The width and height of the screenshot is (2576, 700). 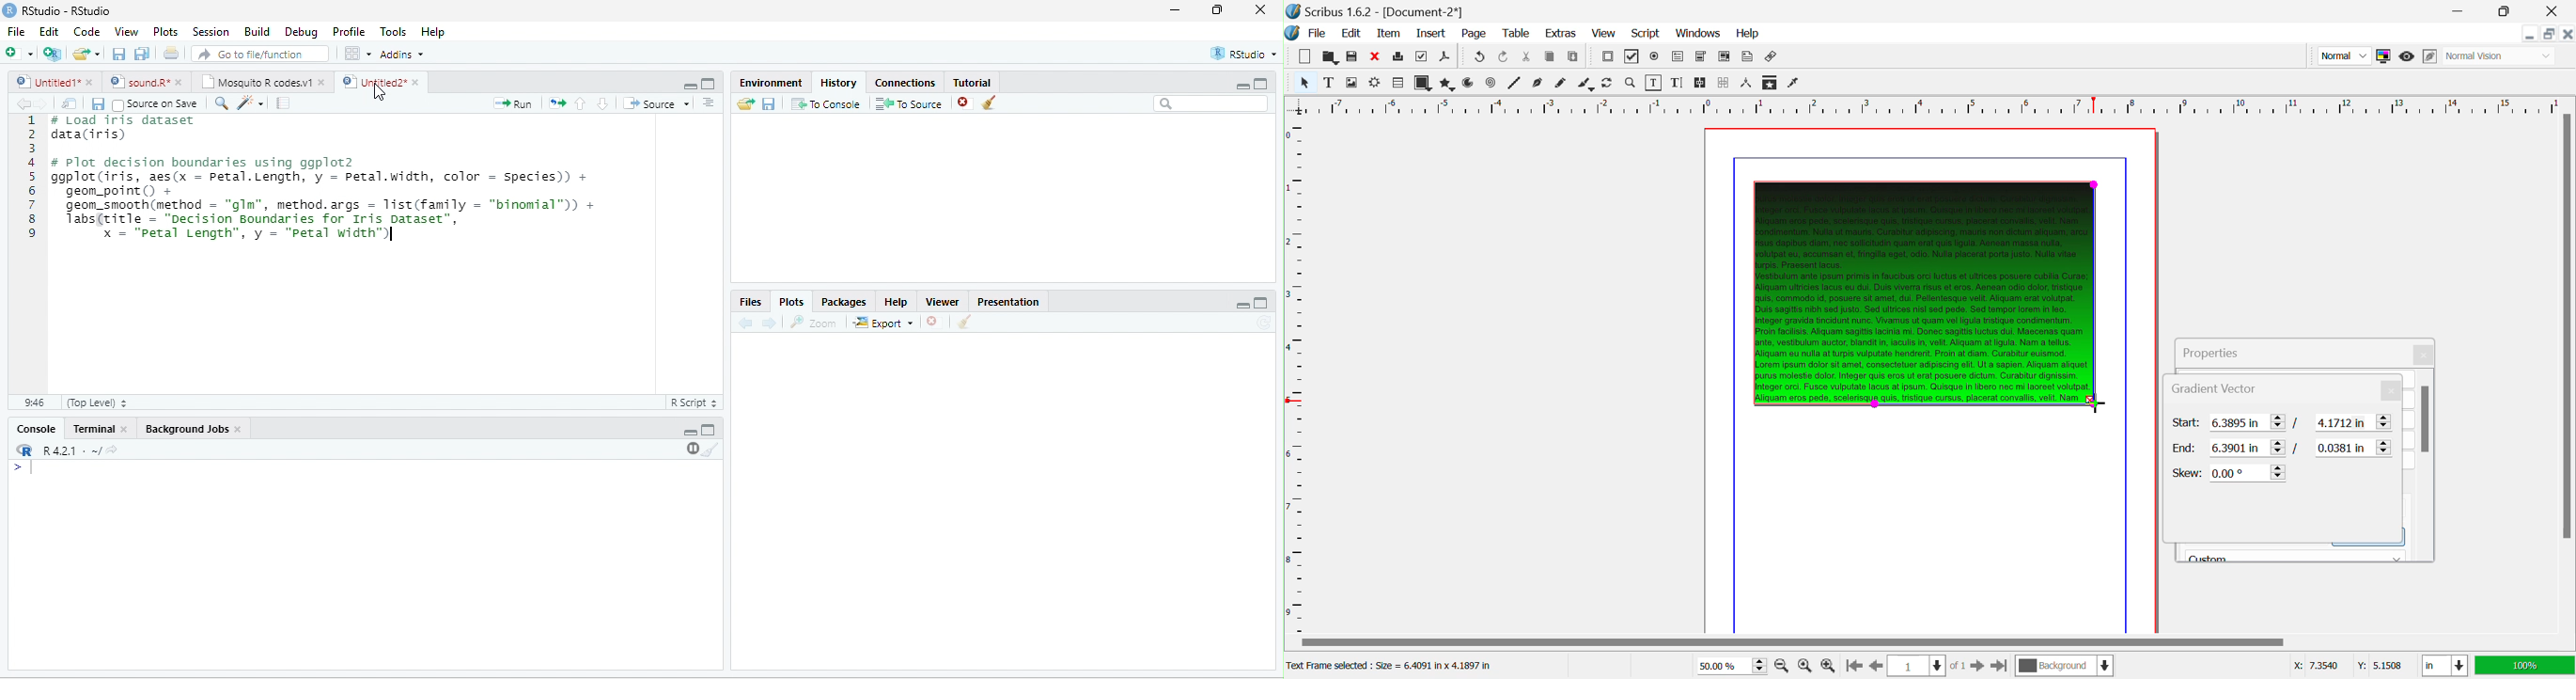 What do you see at coordinates (1655, 83) in the screenshot?
I see `Edit Contents of Frame` at bounding box center [1655, 83].